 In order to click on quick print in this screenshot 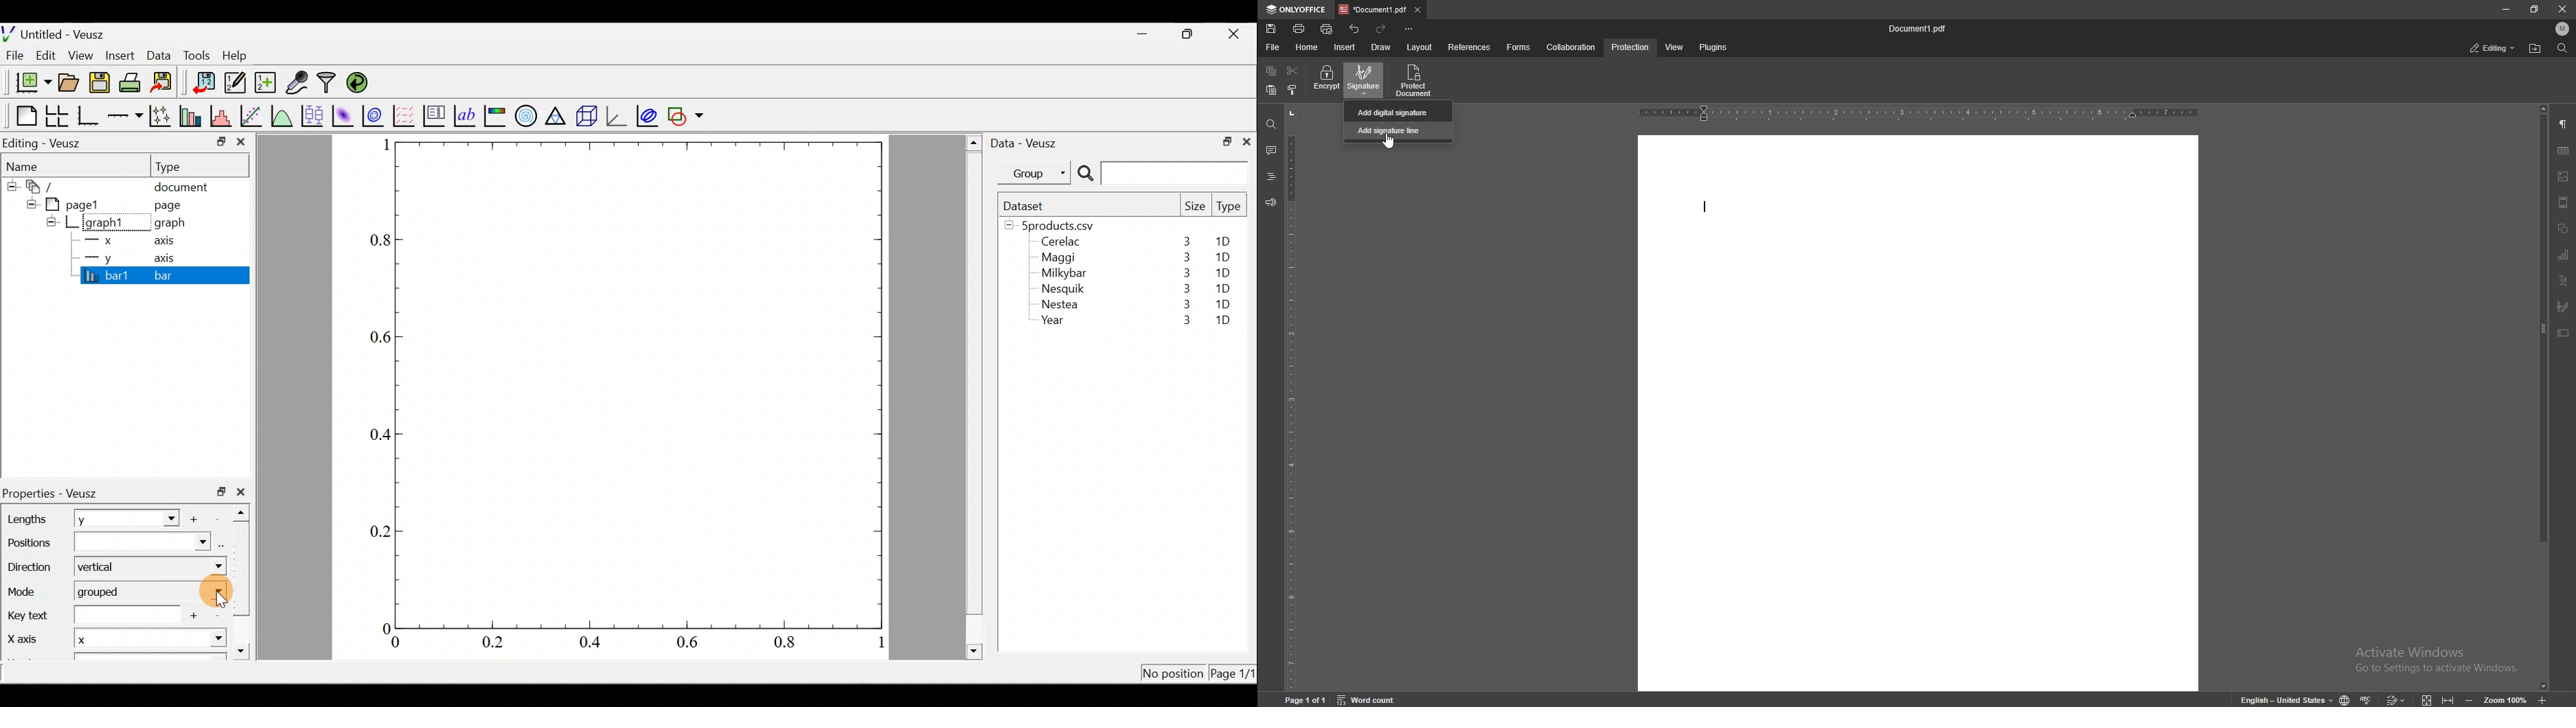, I will do `click(1327, 30)`.